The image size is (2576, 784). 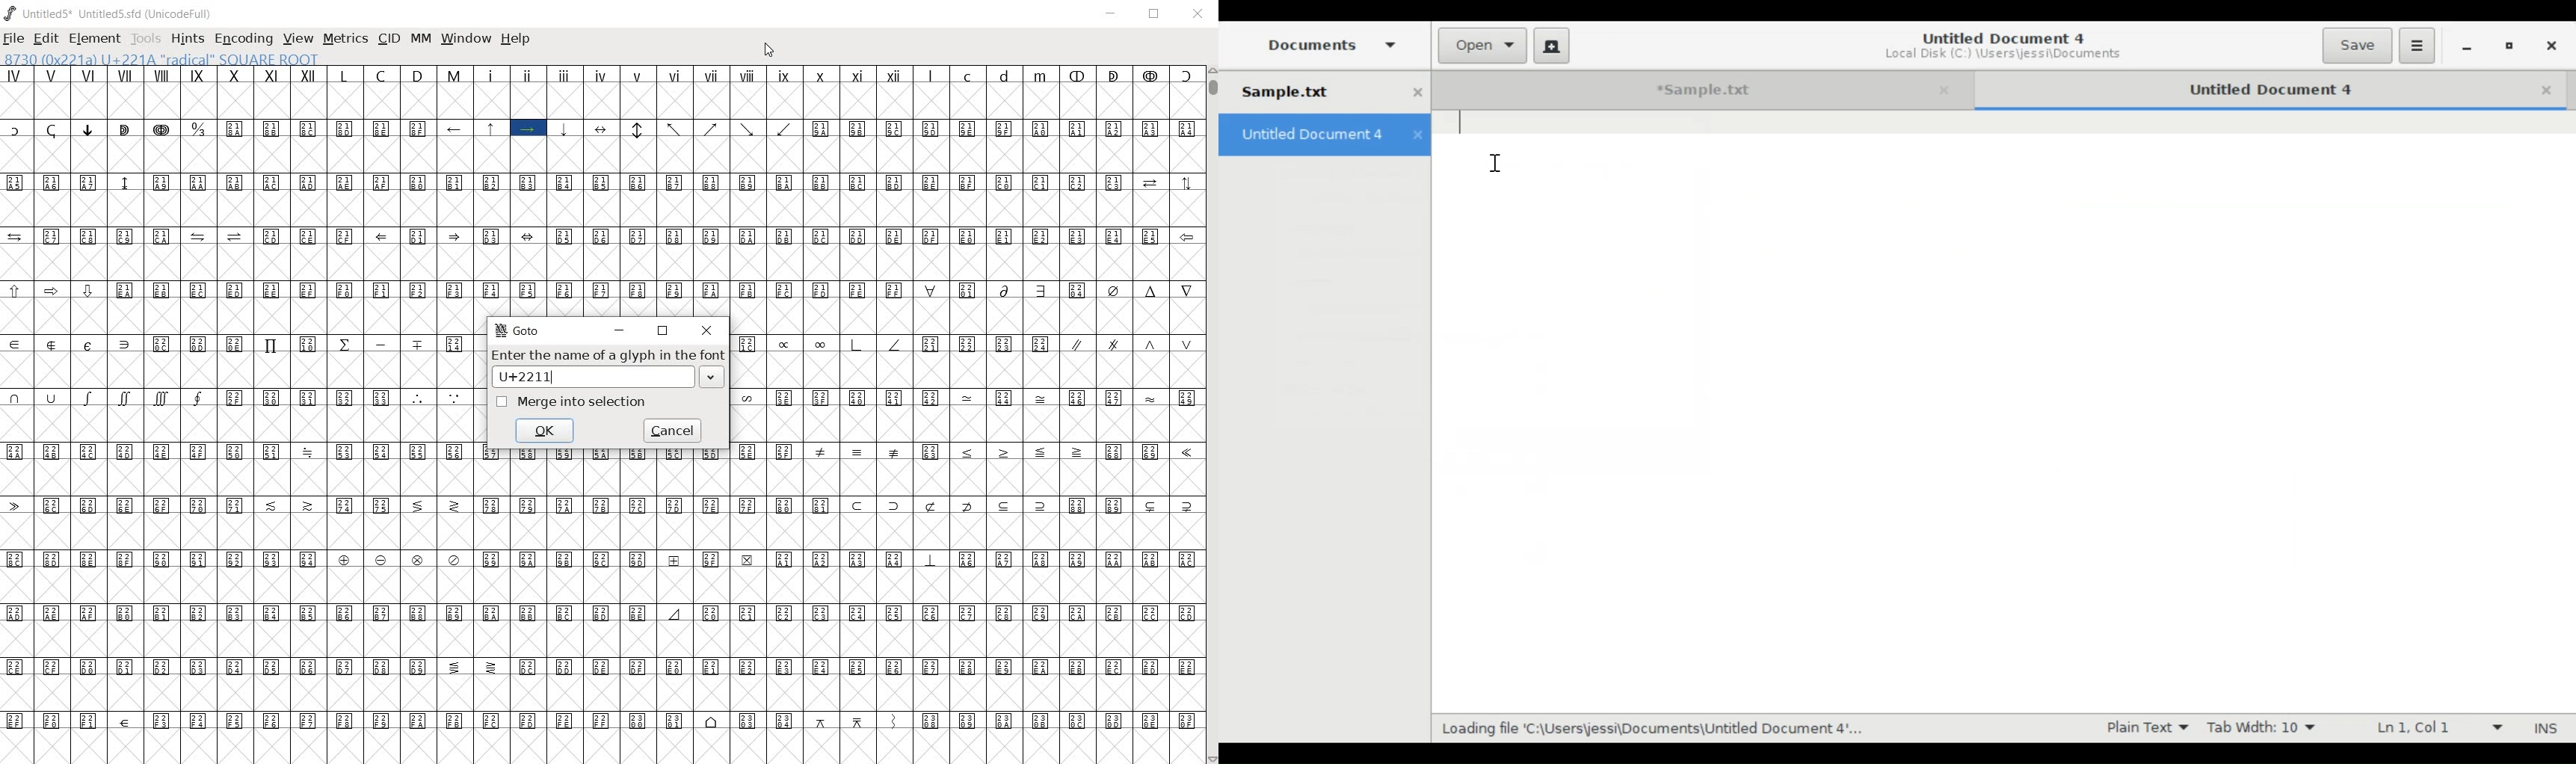 What do you see at coordinates (544, 430) in the screenshot?
I see `OK` at bounding box center [544, 430].